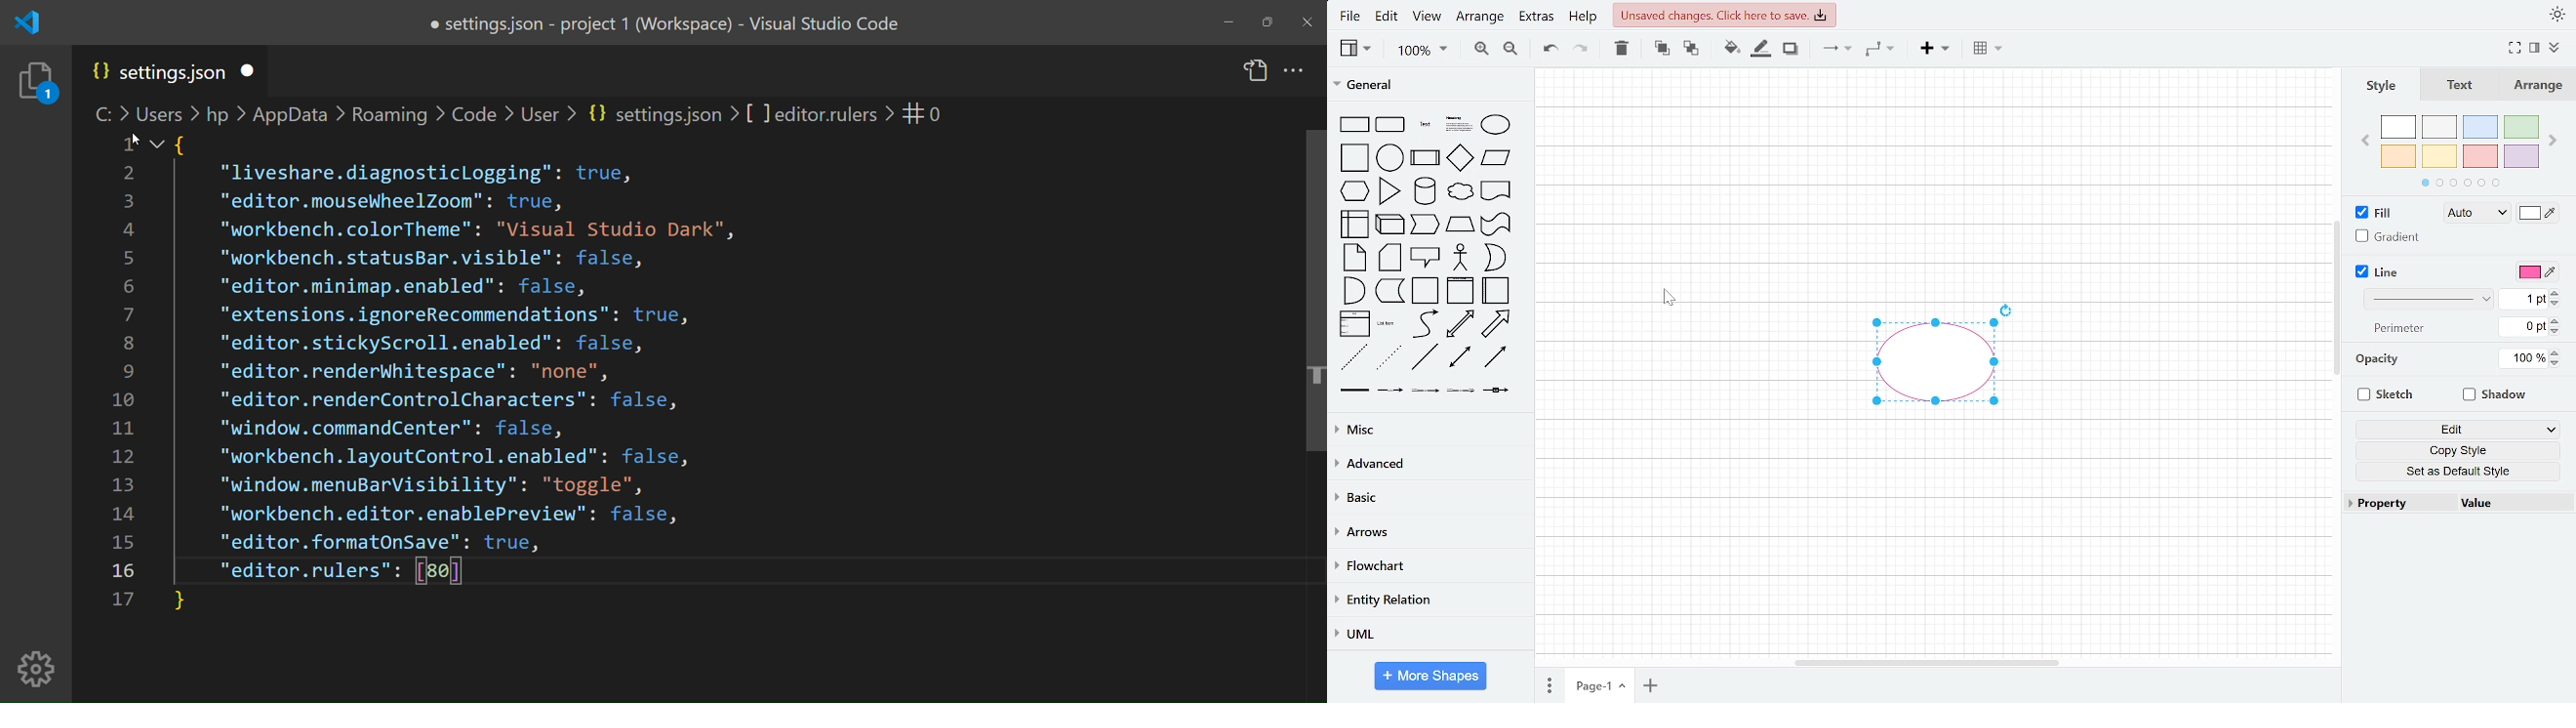 The height and width of the screenshot is (728, 2576). I want to click on Pages, so click(1544, 684).